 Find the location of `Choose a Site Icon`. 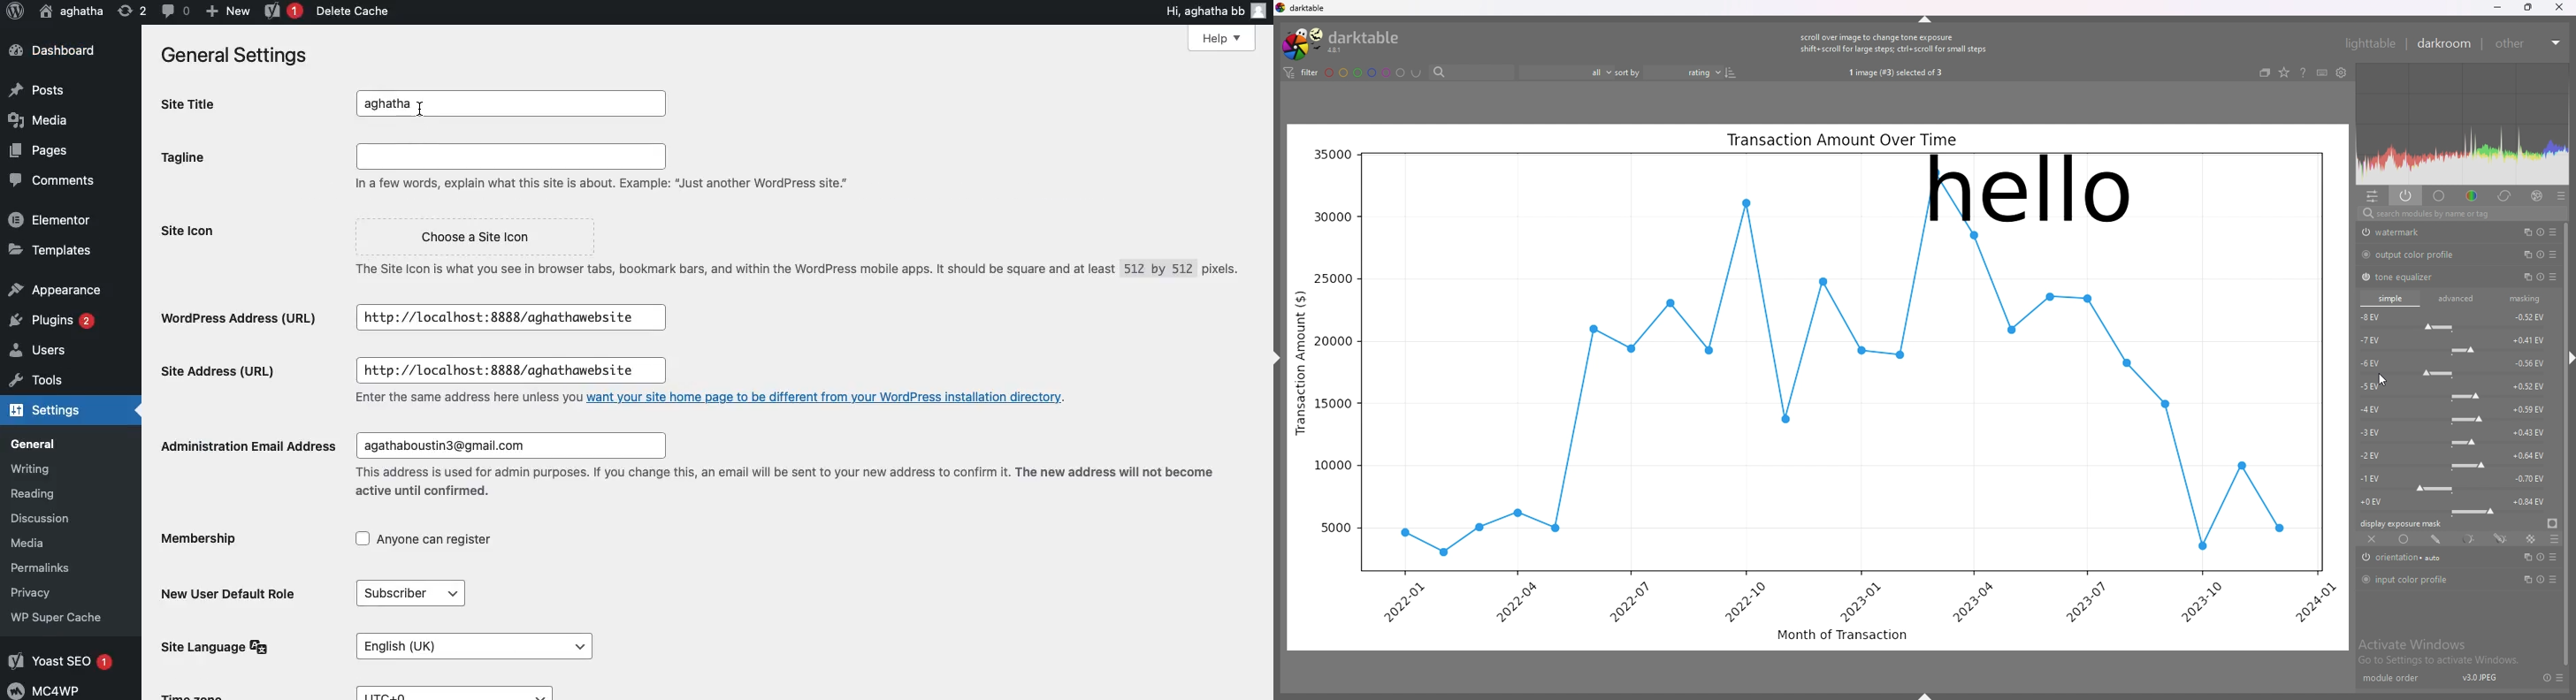

Choose a Site Icon is located at coordinates (476, 237).